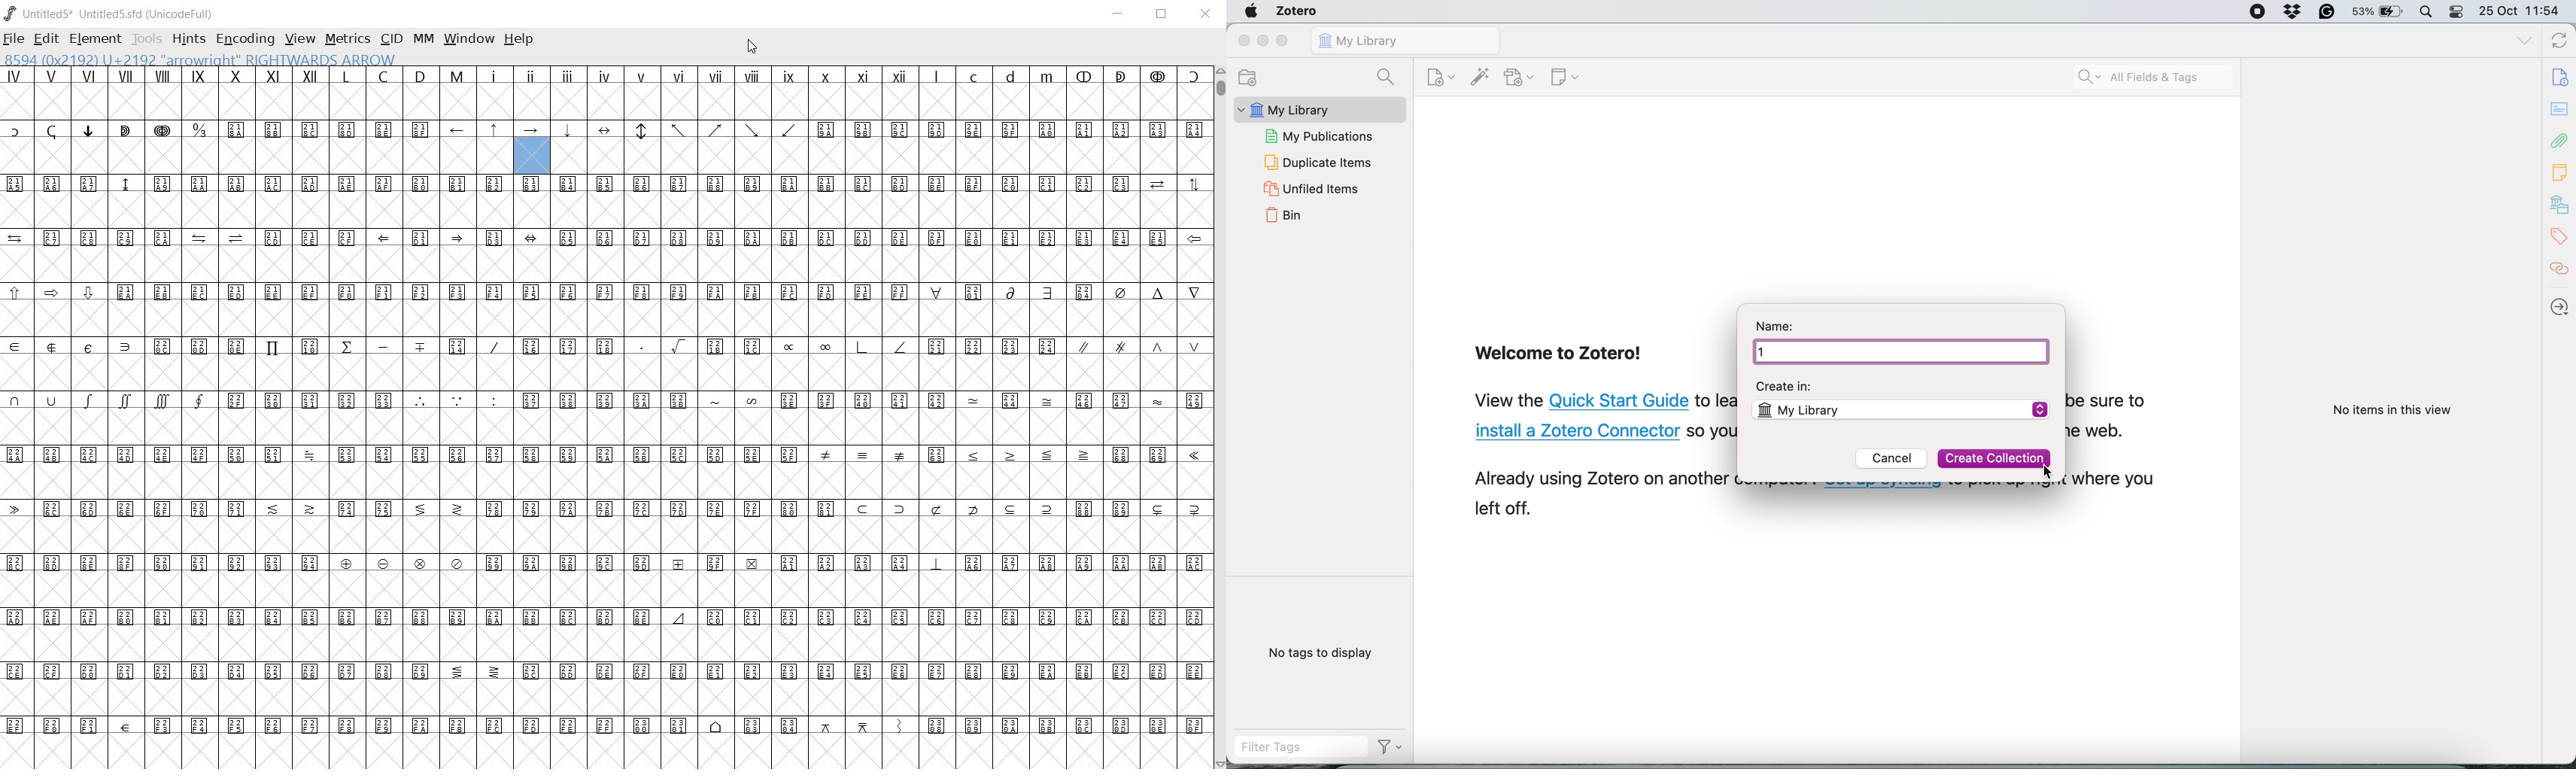  I want to click on Filter Options, so click(1392, 750).